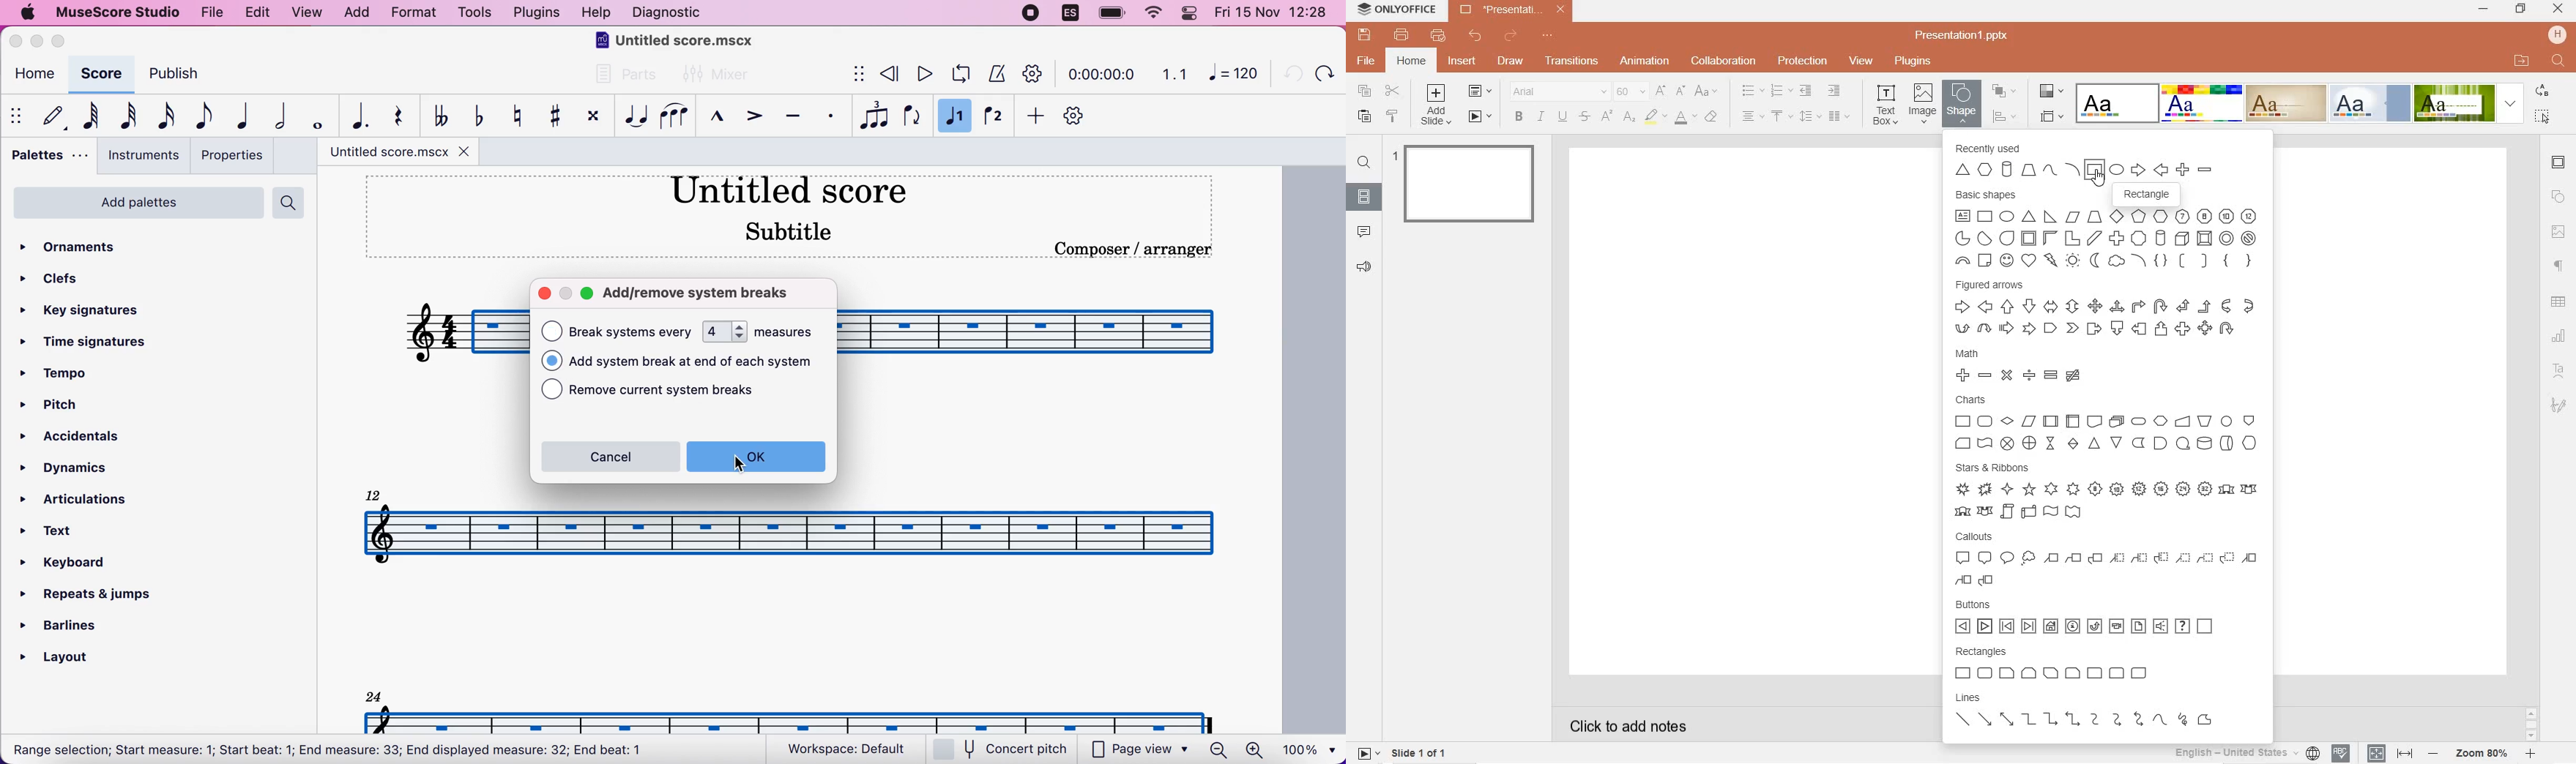 This screenshot has width=2576, height=784. I want to click on Up ribbon, so click(2226, 490).